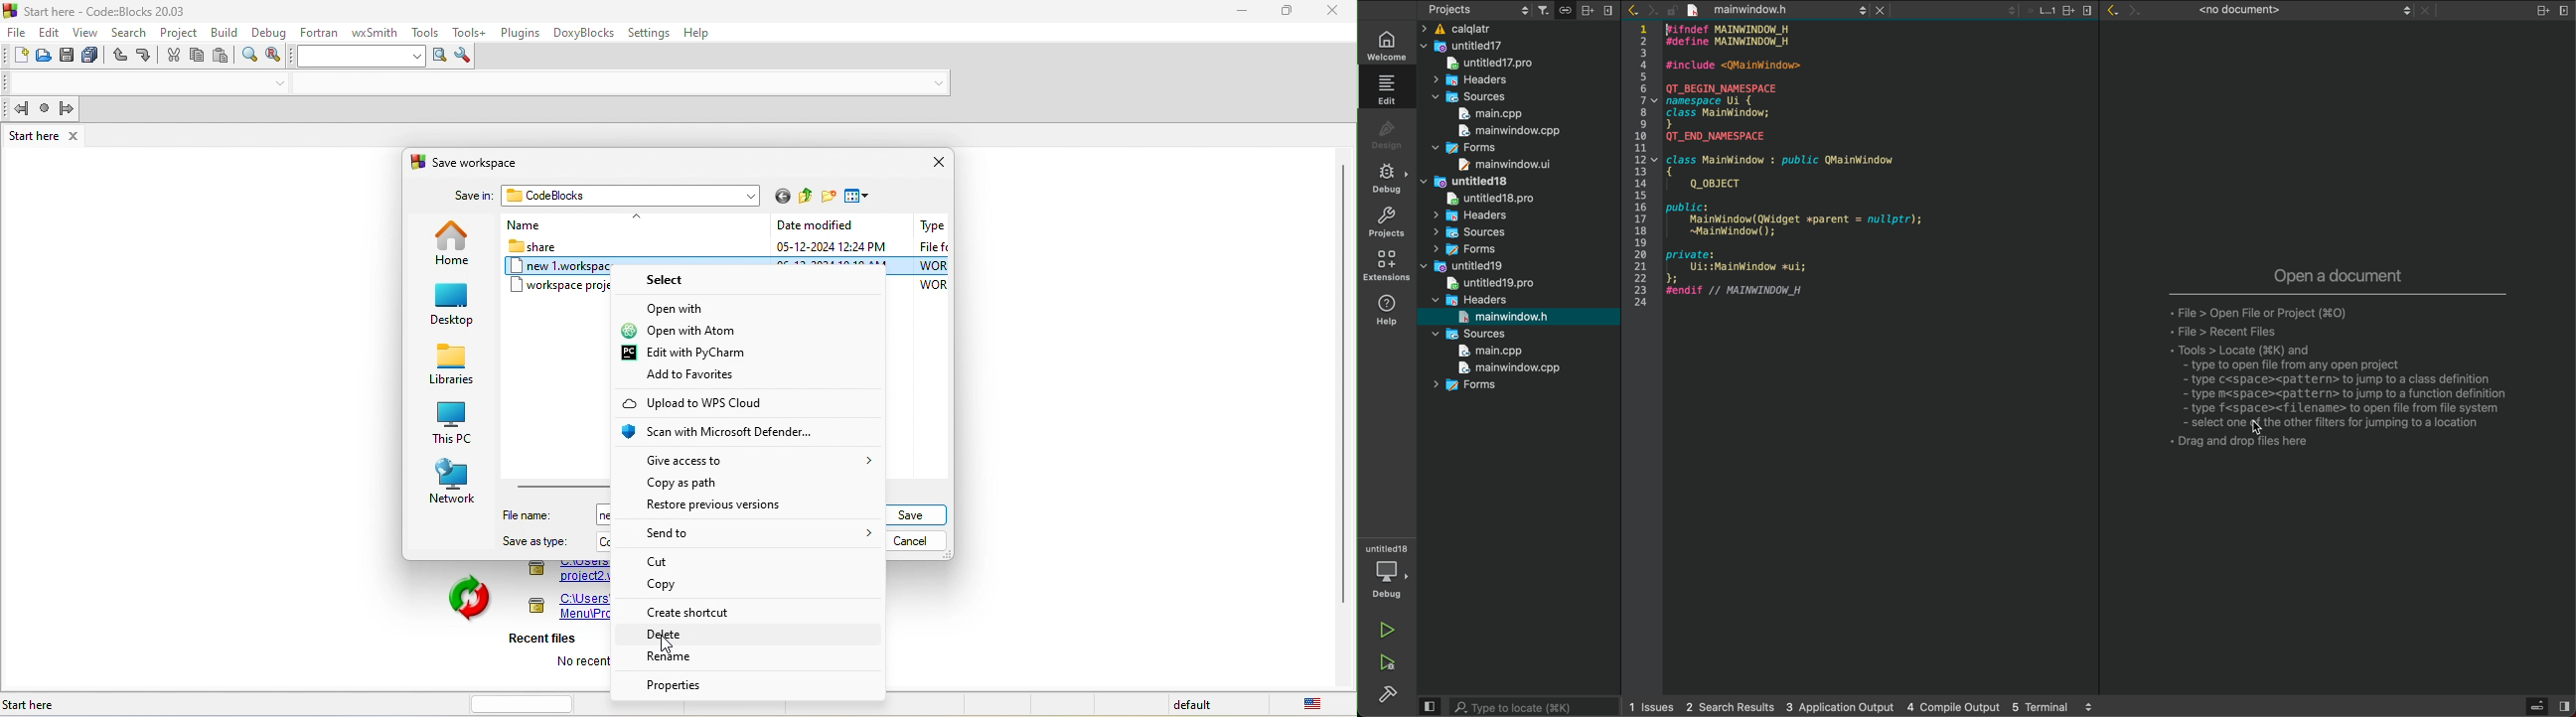 The width and height of the screenshot is (2576, 728). I want to click on undo, so click(119, 58).